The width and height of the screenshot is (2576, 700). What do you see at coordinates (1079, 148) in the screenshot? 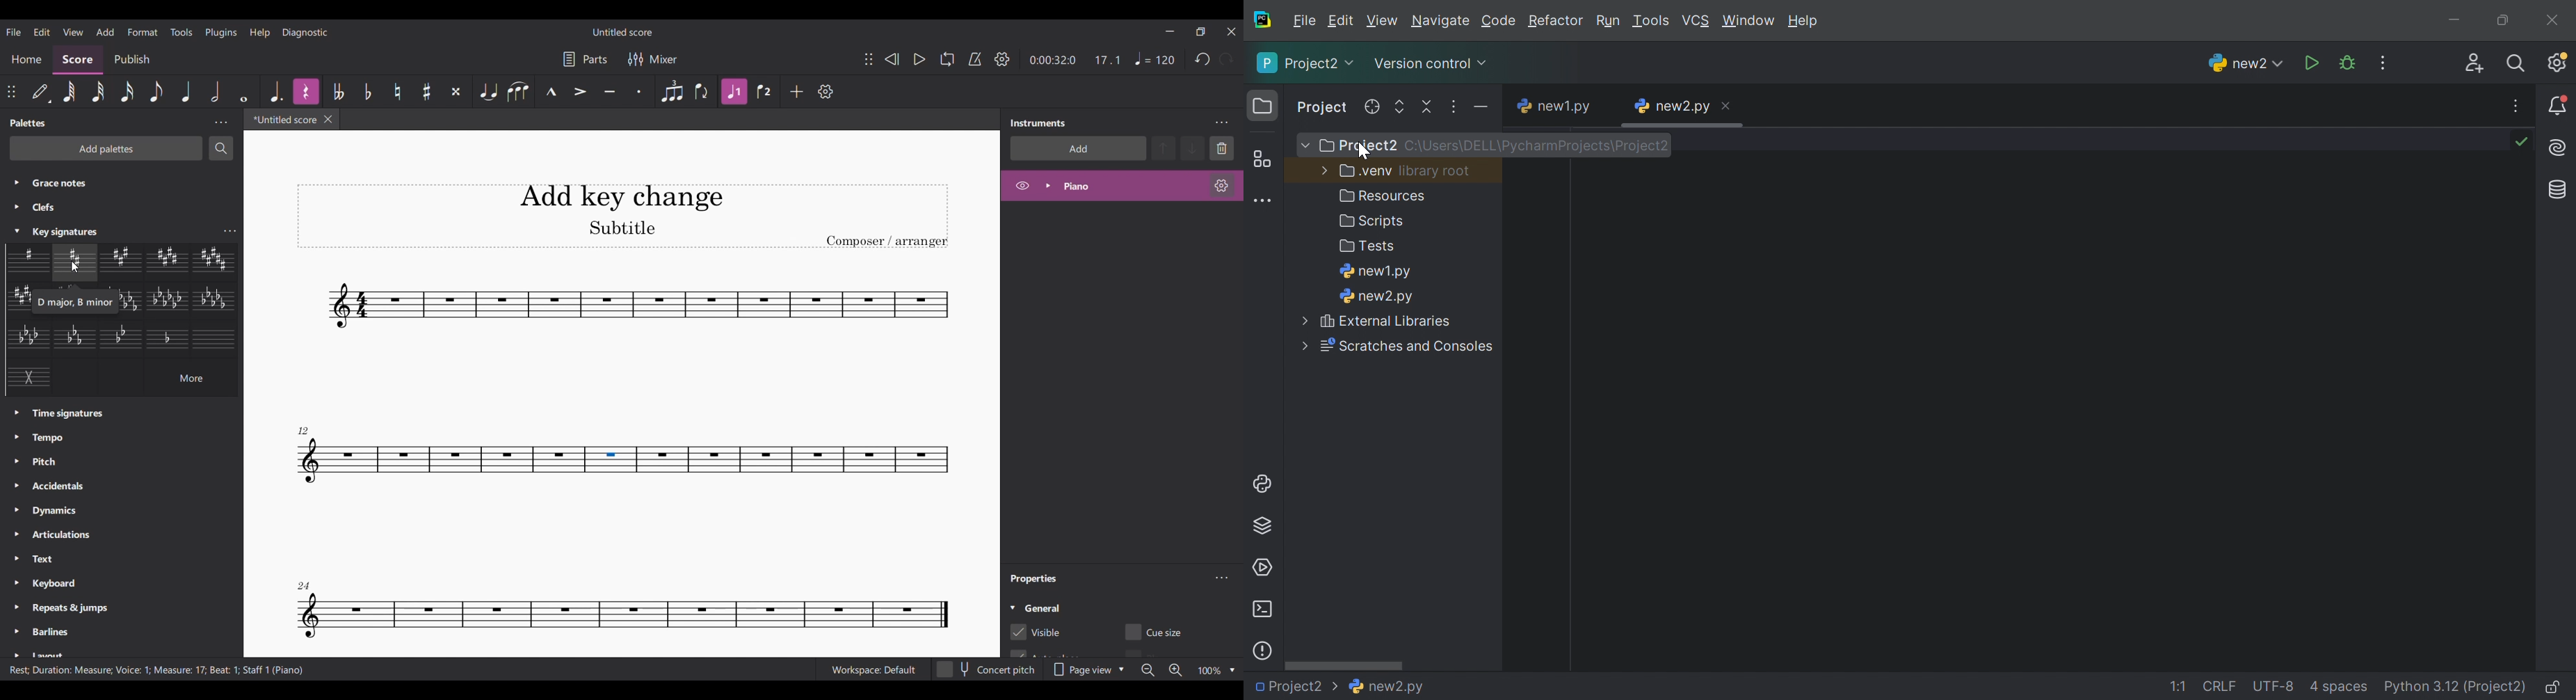
I see `Add instrument` at bounding box center [1079, 148].